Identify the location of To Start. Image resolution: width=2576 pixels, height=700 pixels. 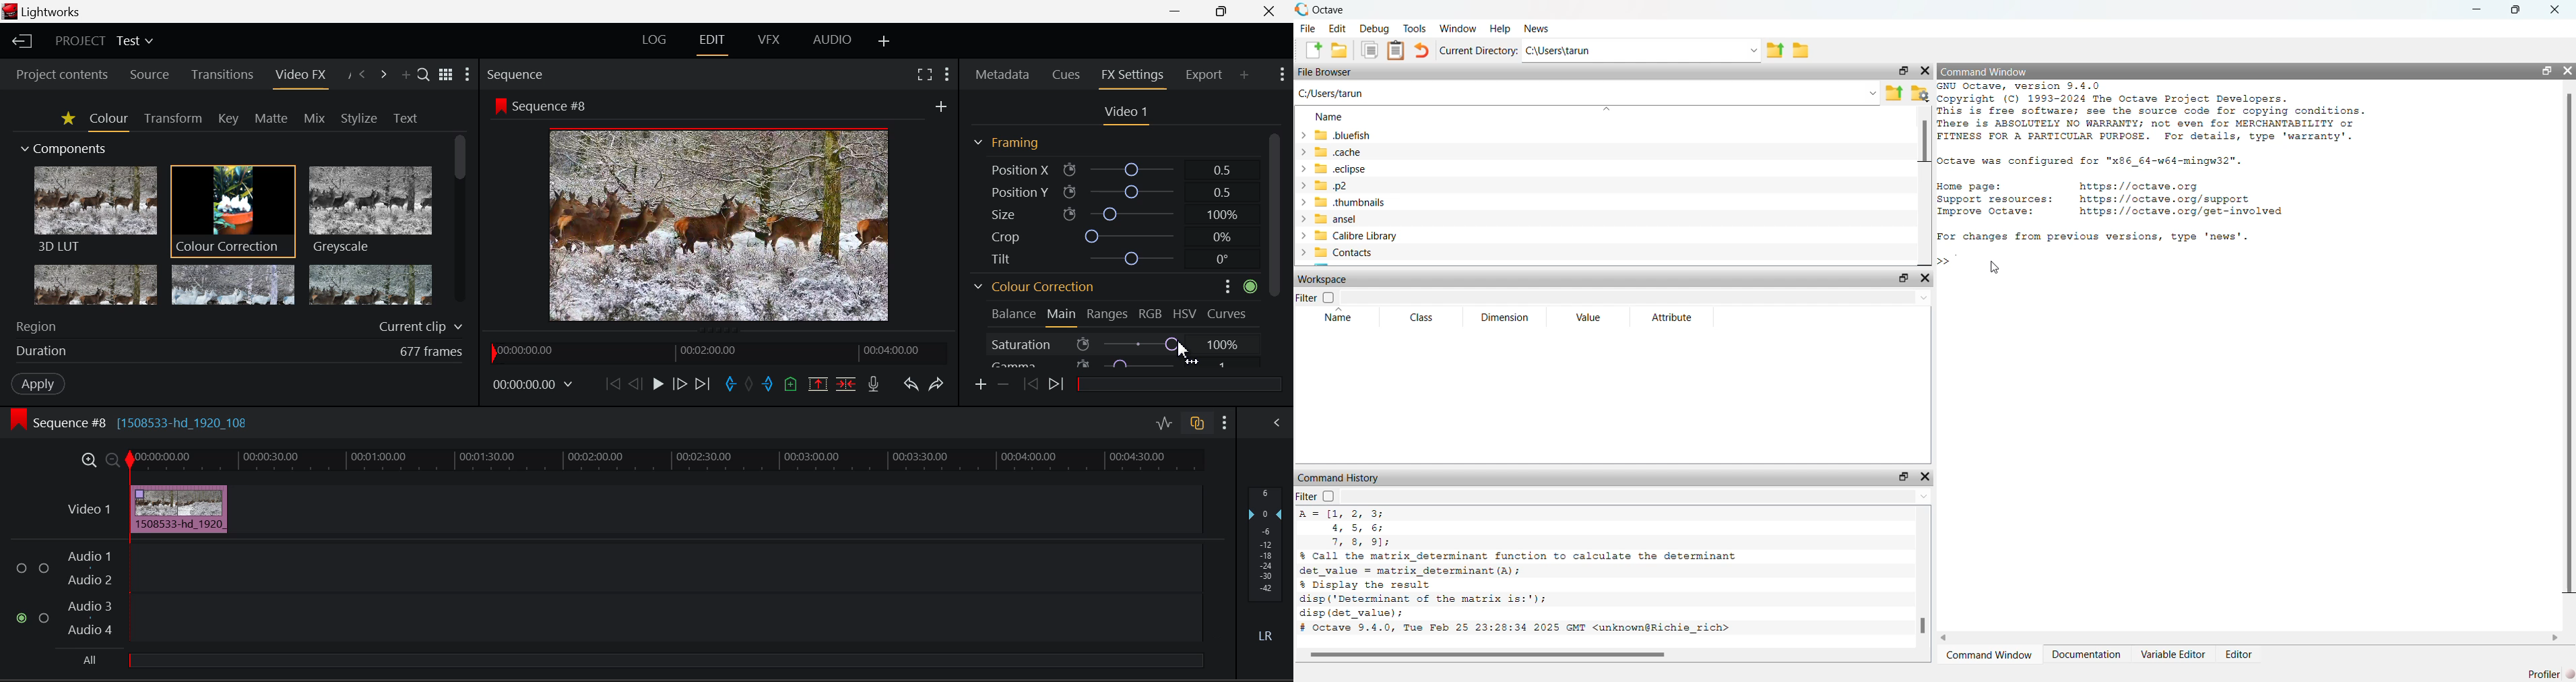
(612, 386).